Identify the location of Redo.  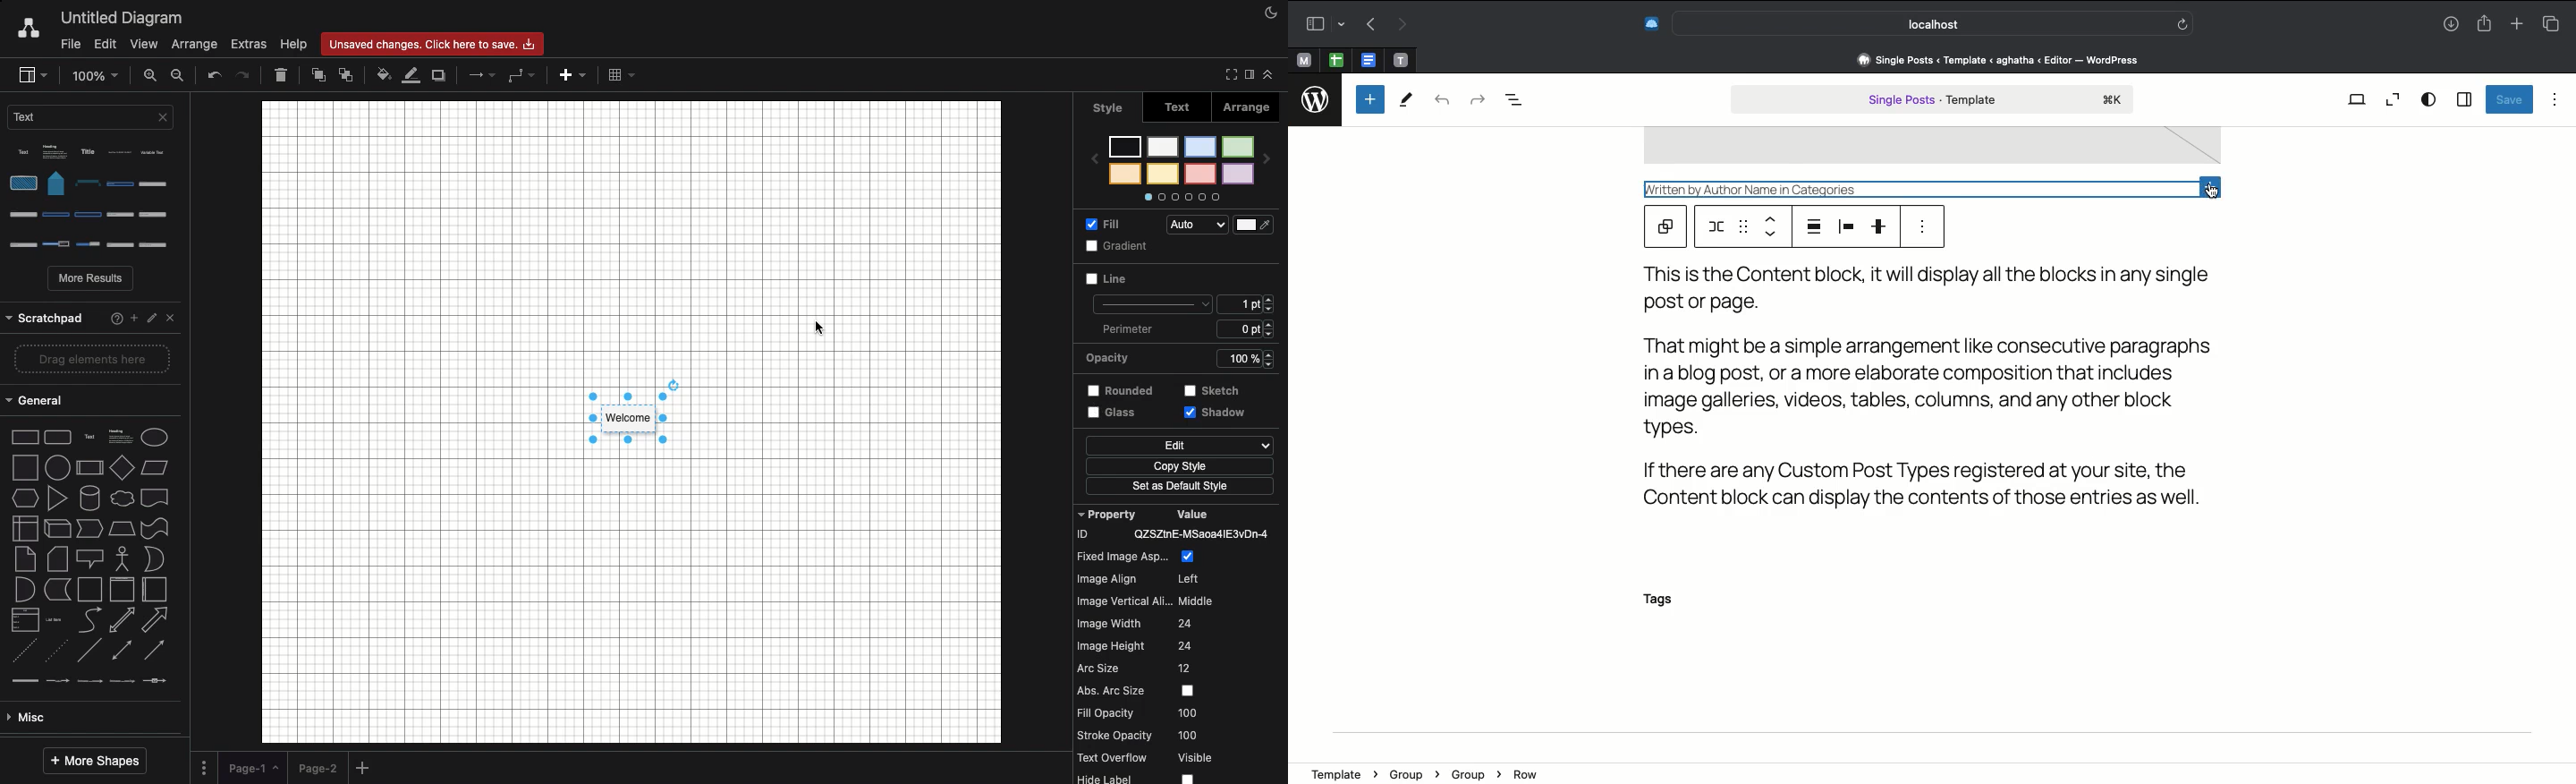
(245, 74).